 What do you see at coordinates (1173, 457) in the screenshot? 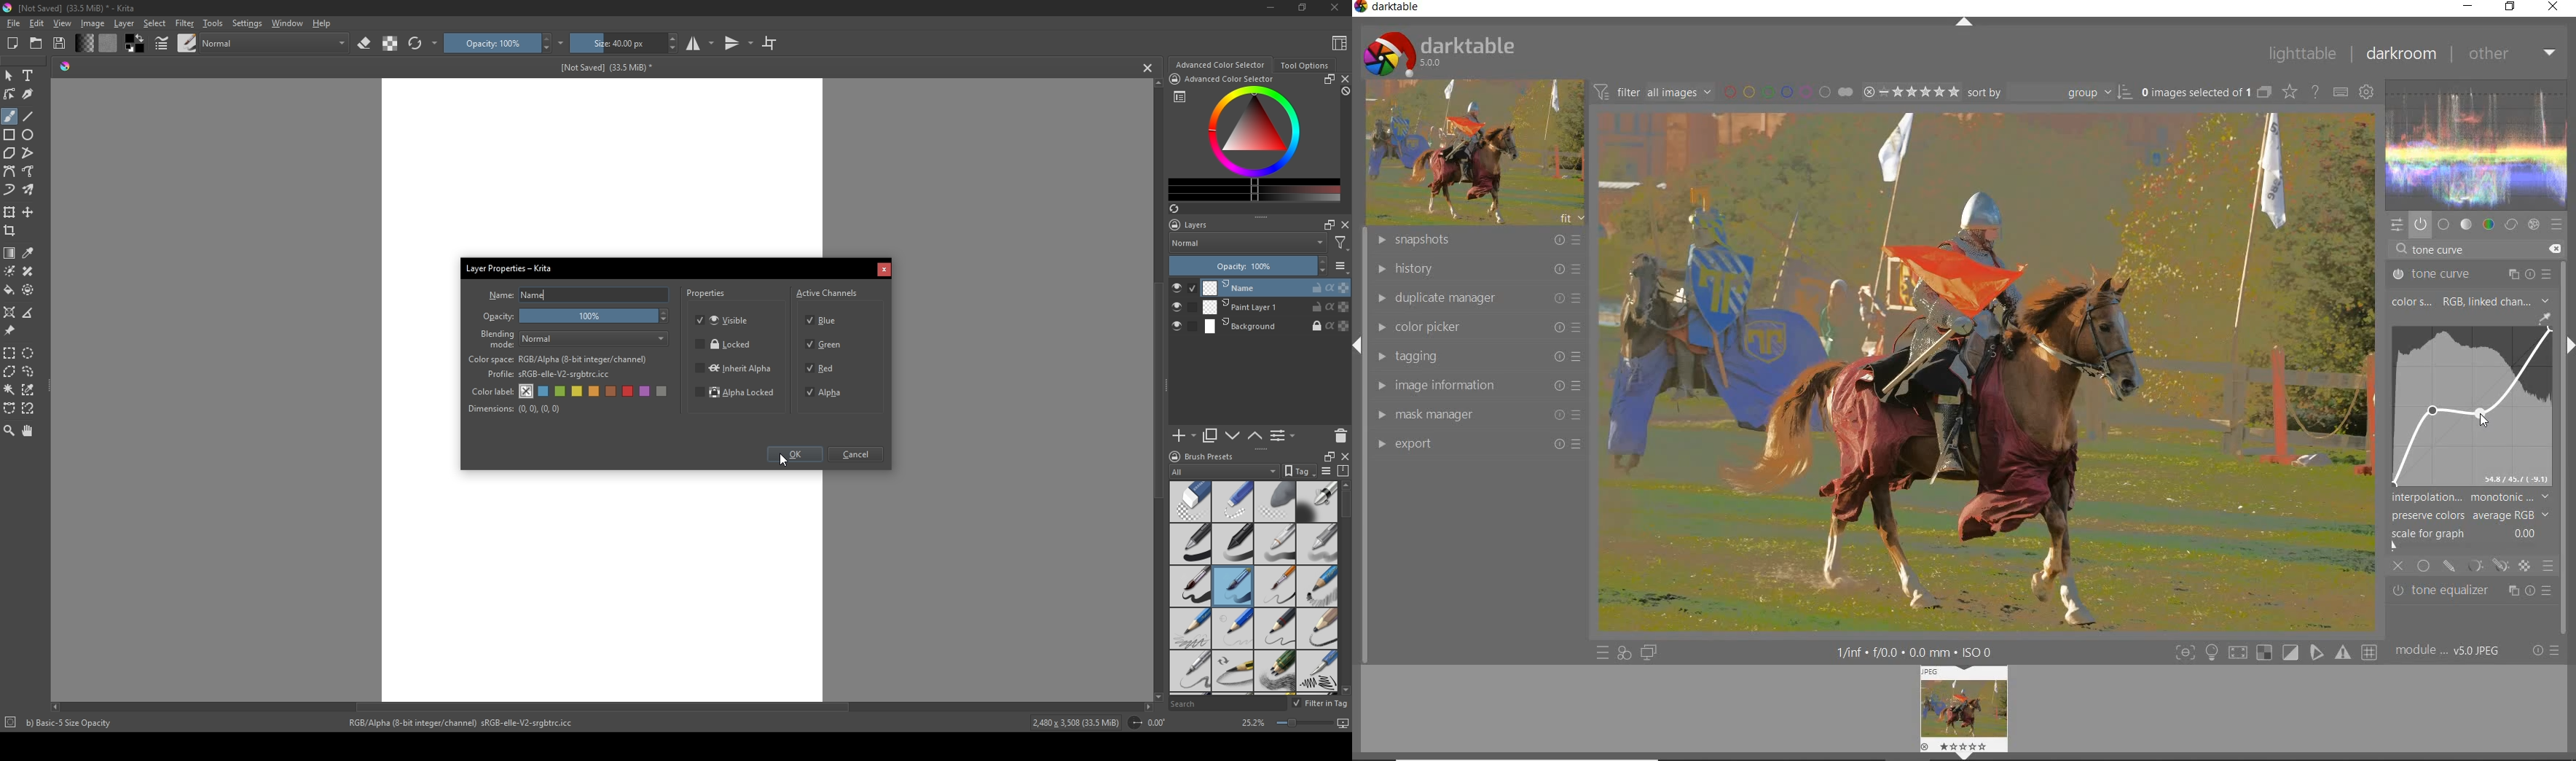
I see `logo` at bounding box center [1173, 457].